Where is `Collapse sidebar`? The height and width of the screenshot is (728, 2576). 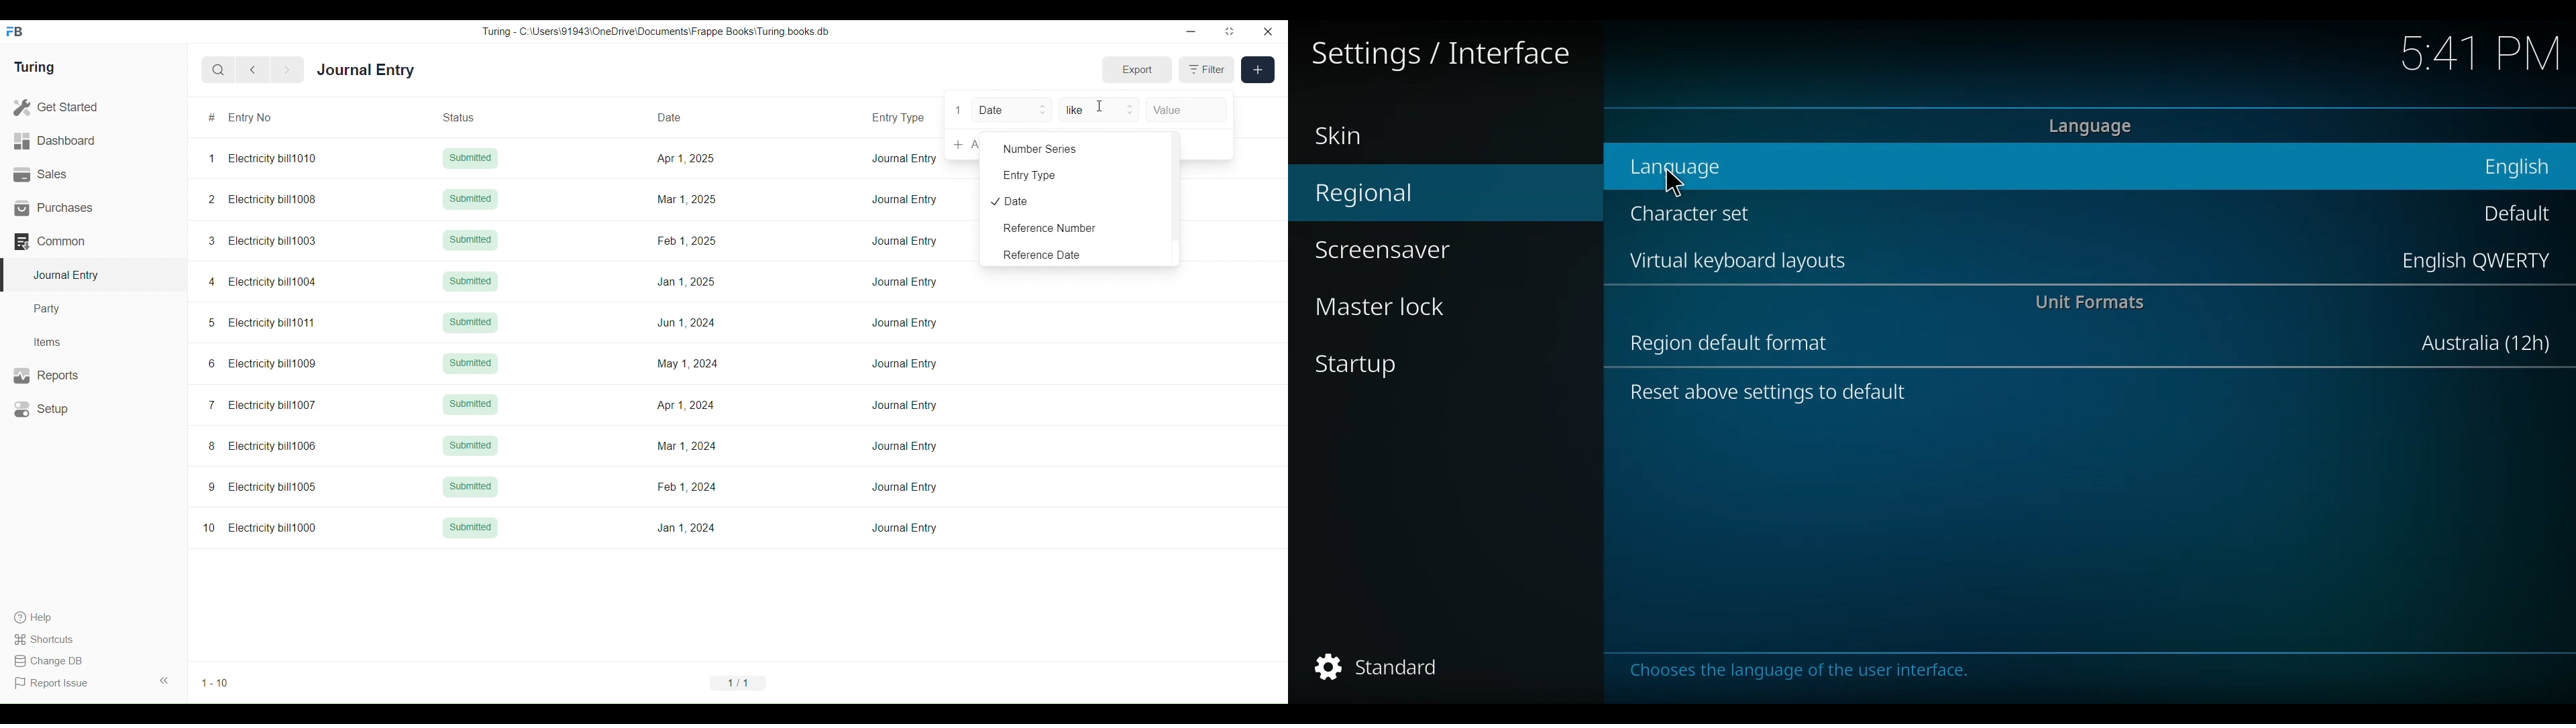
Collapse sidebar is located at coordinates (164, 680).